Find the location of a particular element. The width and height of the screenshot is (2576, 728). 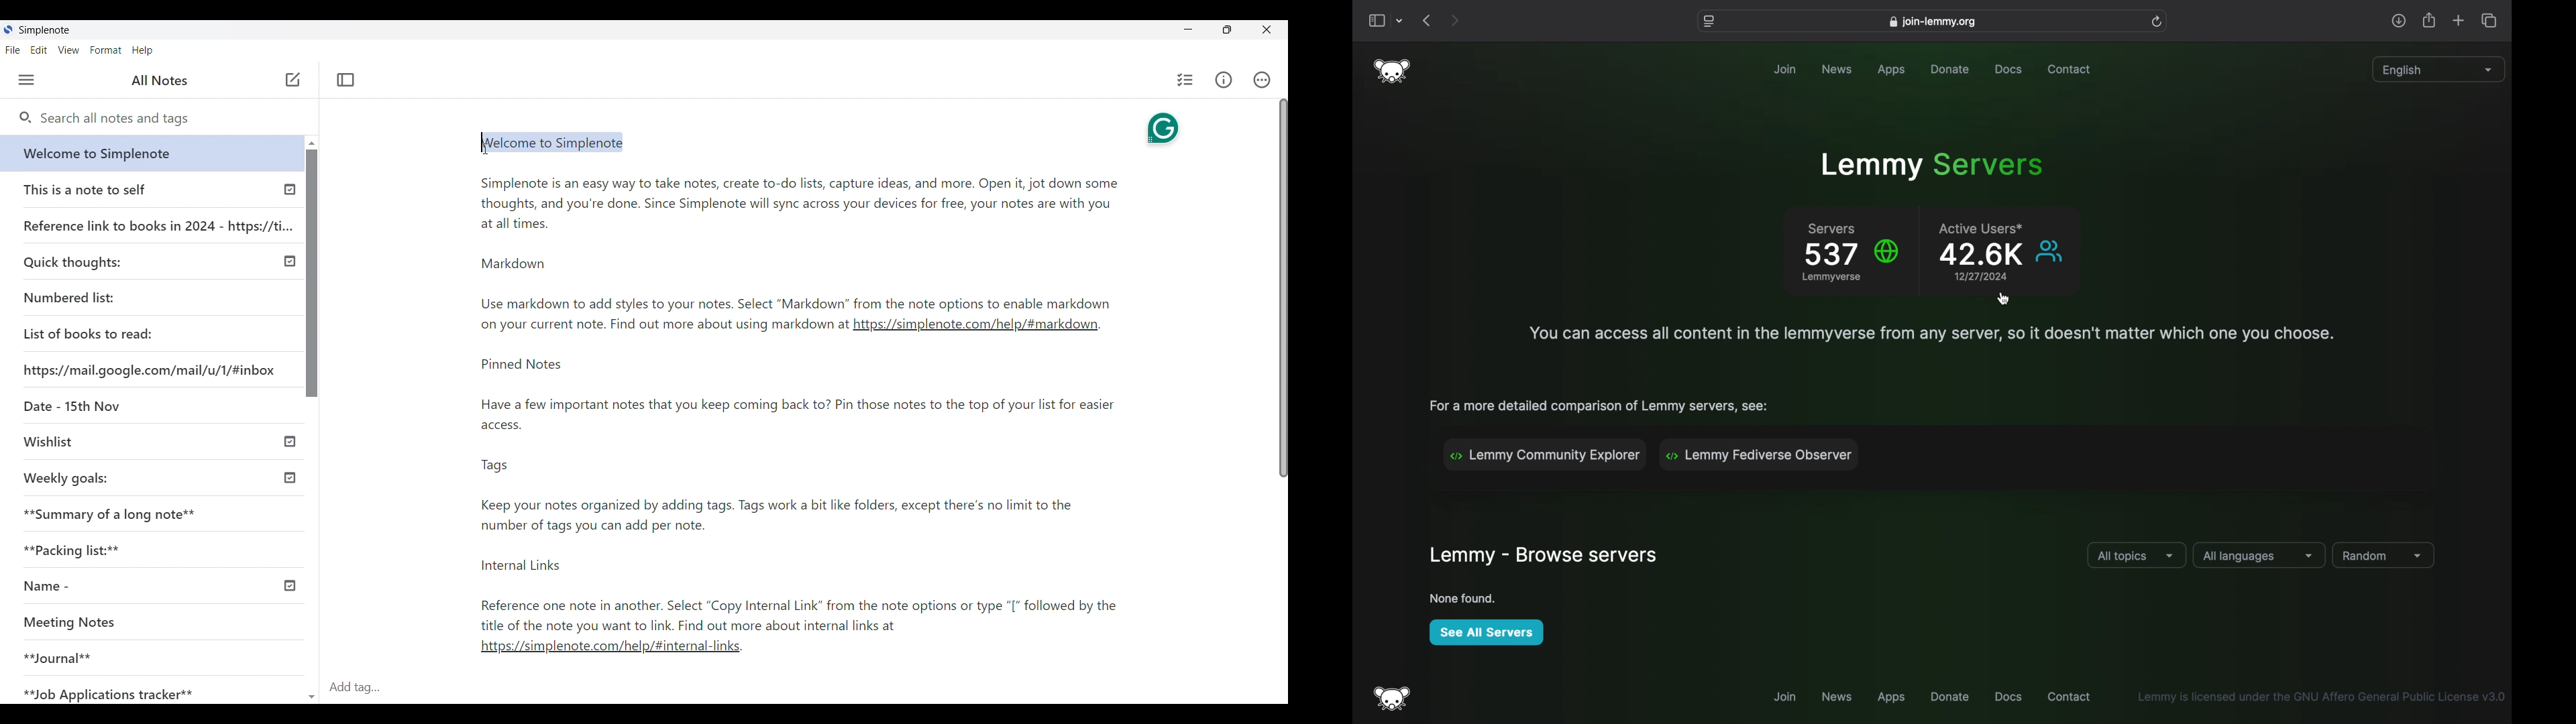

User Icon is located at coordinates (2051, 251).